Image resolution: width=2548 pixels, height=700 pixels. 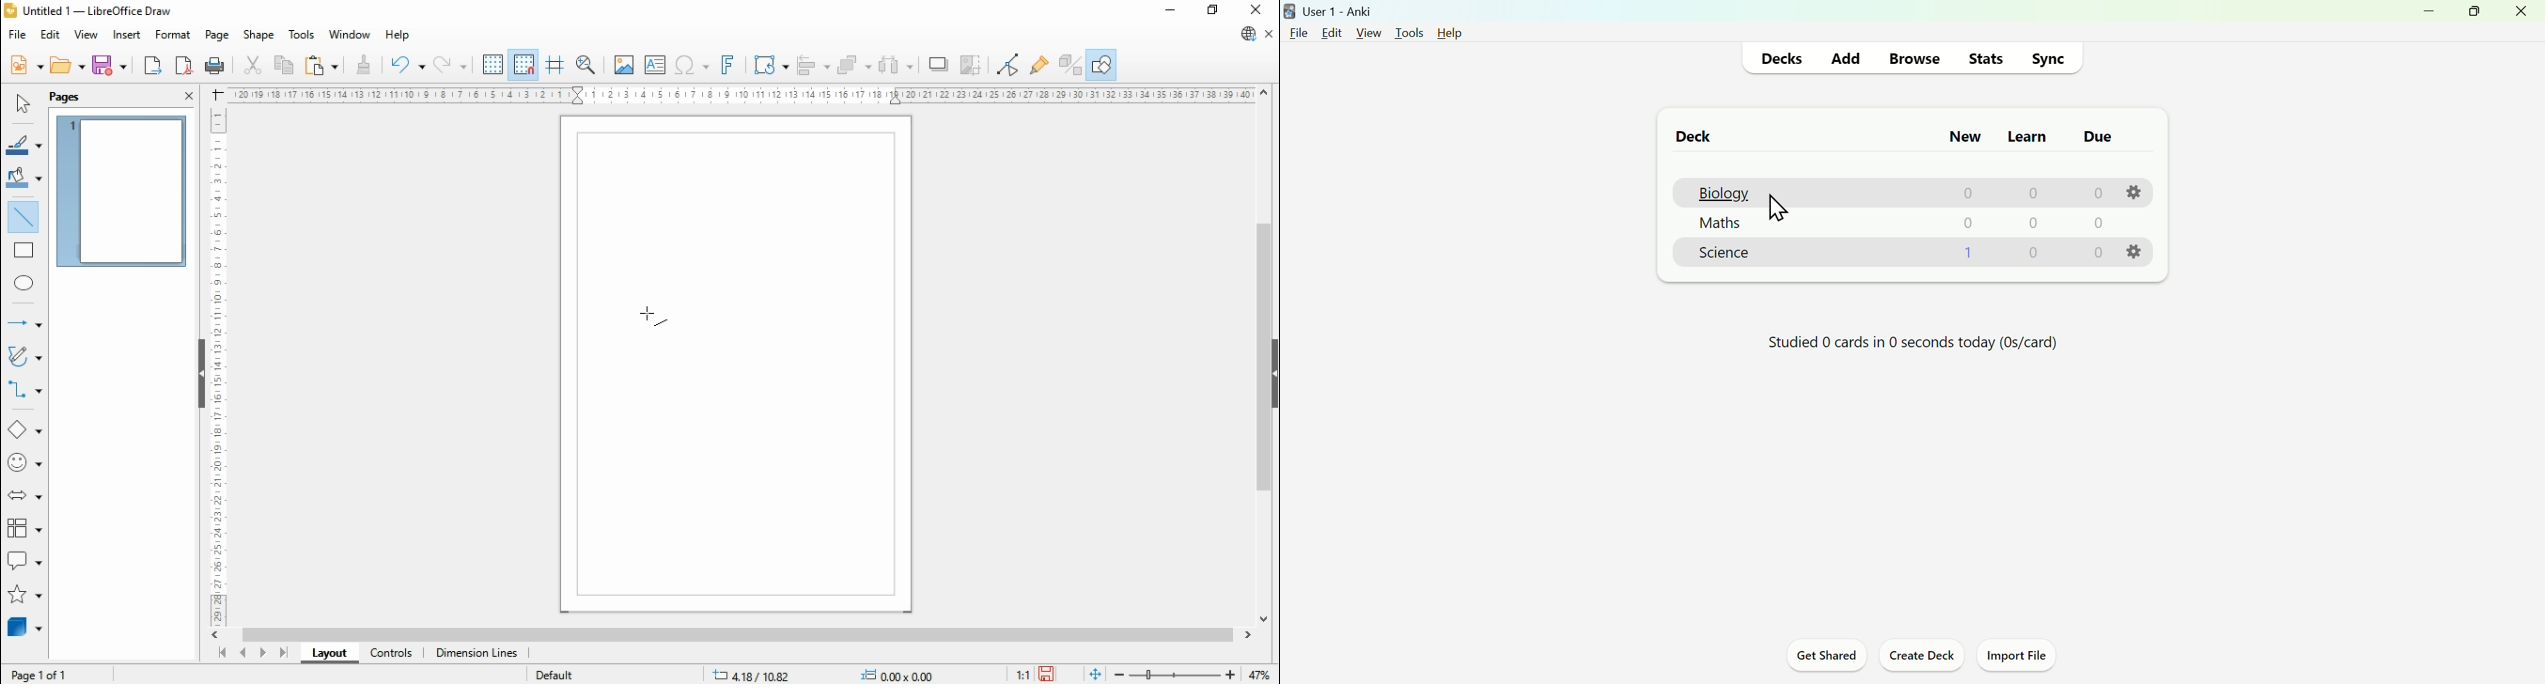 What do you see at coordinates (2431, 14) in the screenshot?
I see `minimize` at bounding box center [2431, 14].